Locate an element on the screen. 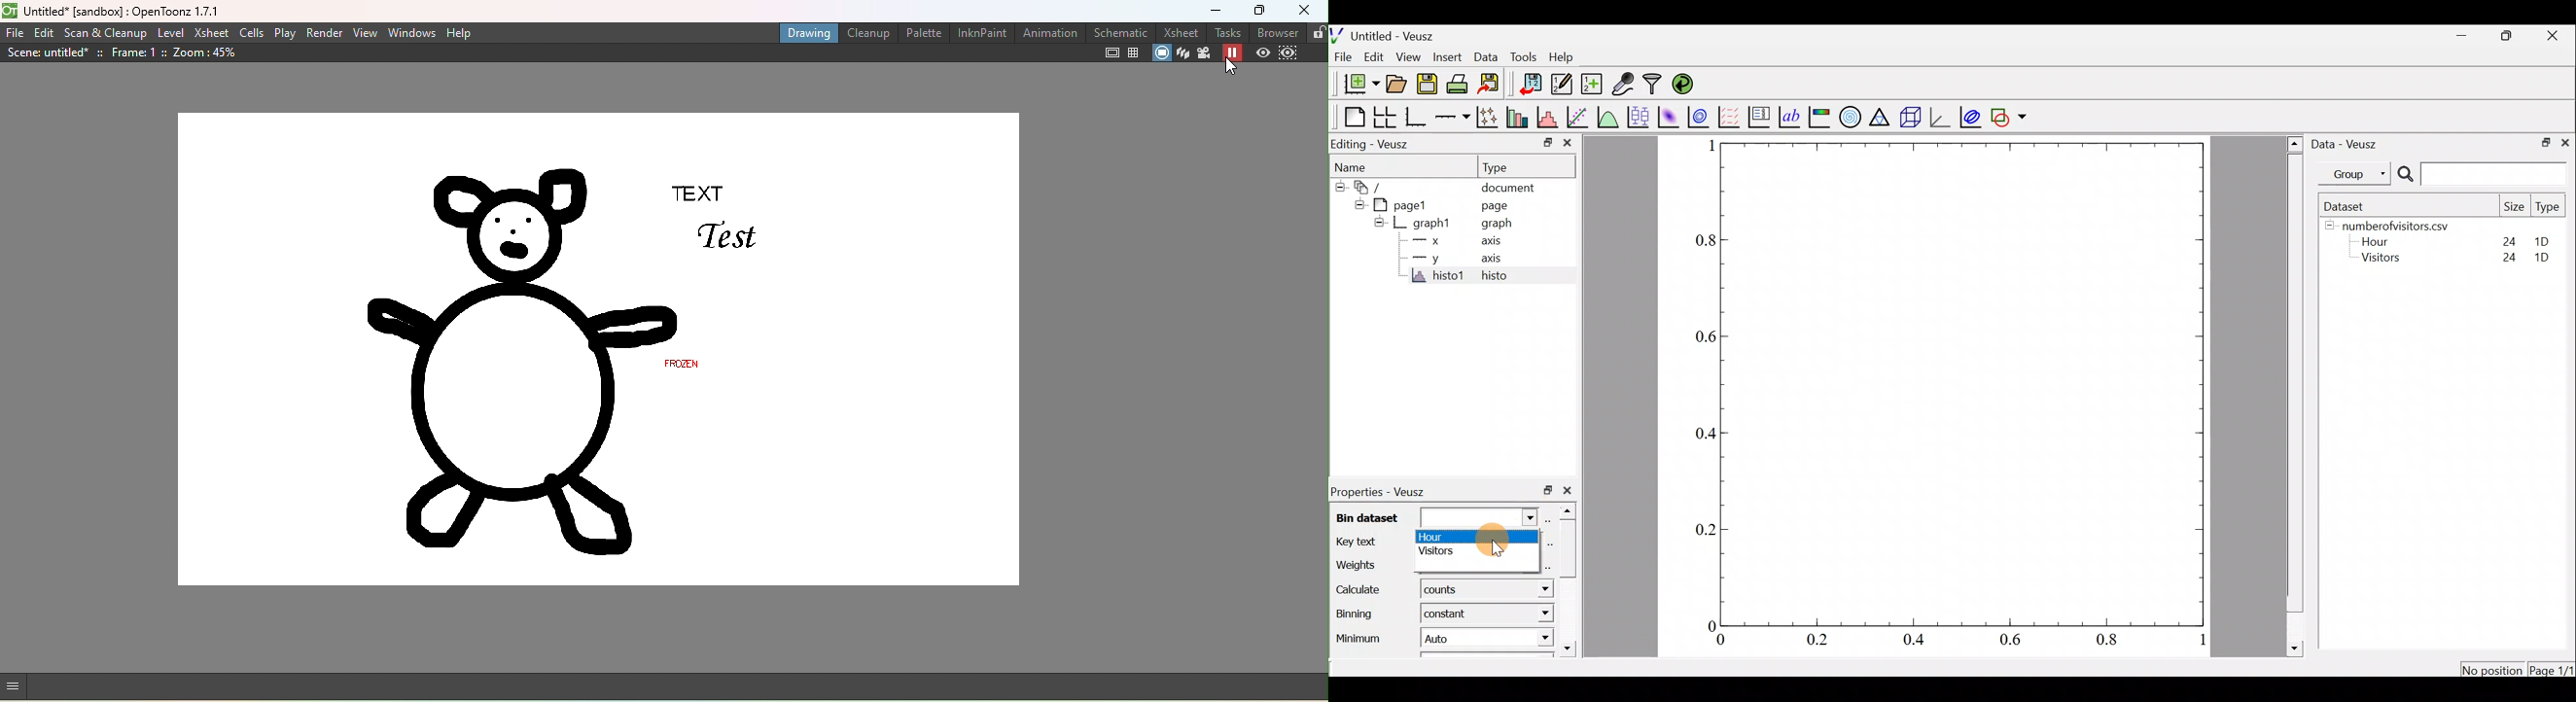 The height and width of the screenshot is (728, 2576). File is located at coordinates (15, 32).